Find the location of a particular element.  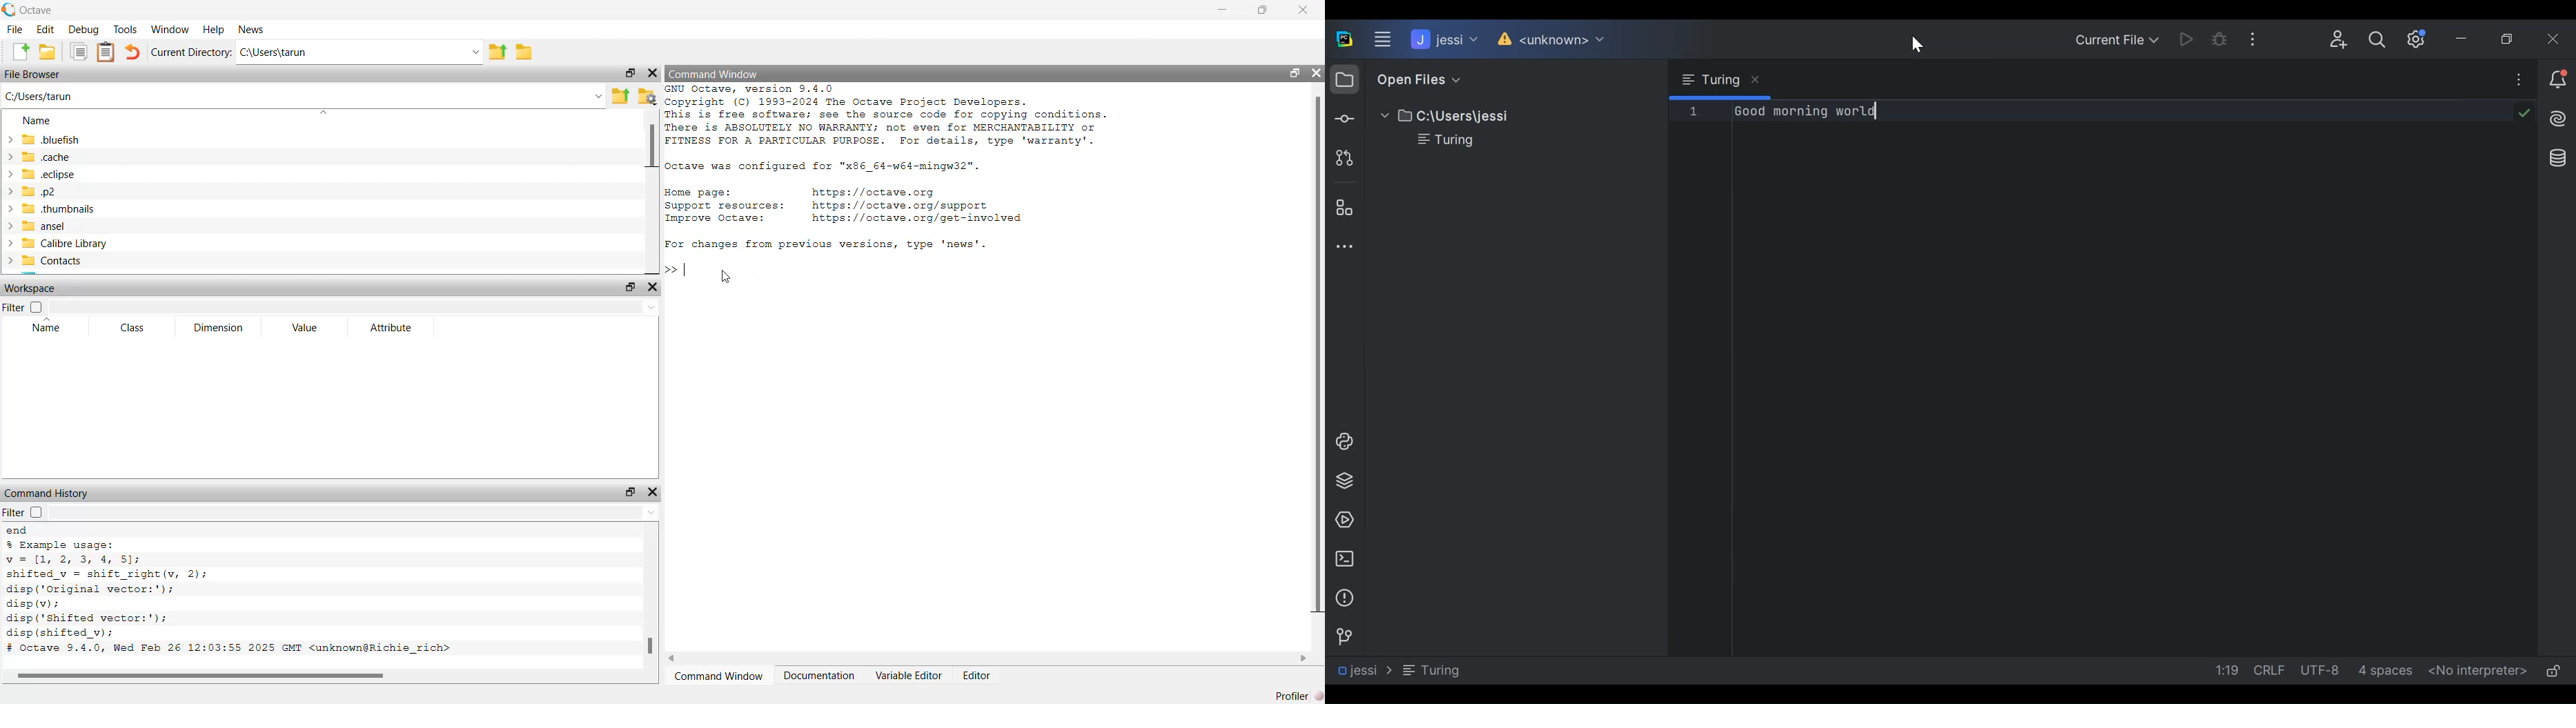

browse directories is located at coordinates (526, 52).